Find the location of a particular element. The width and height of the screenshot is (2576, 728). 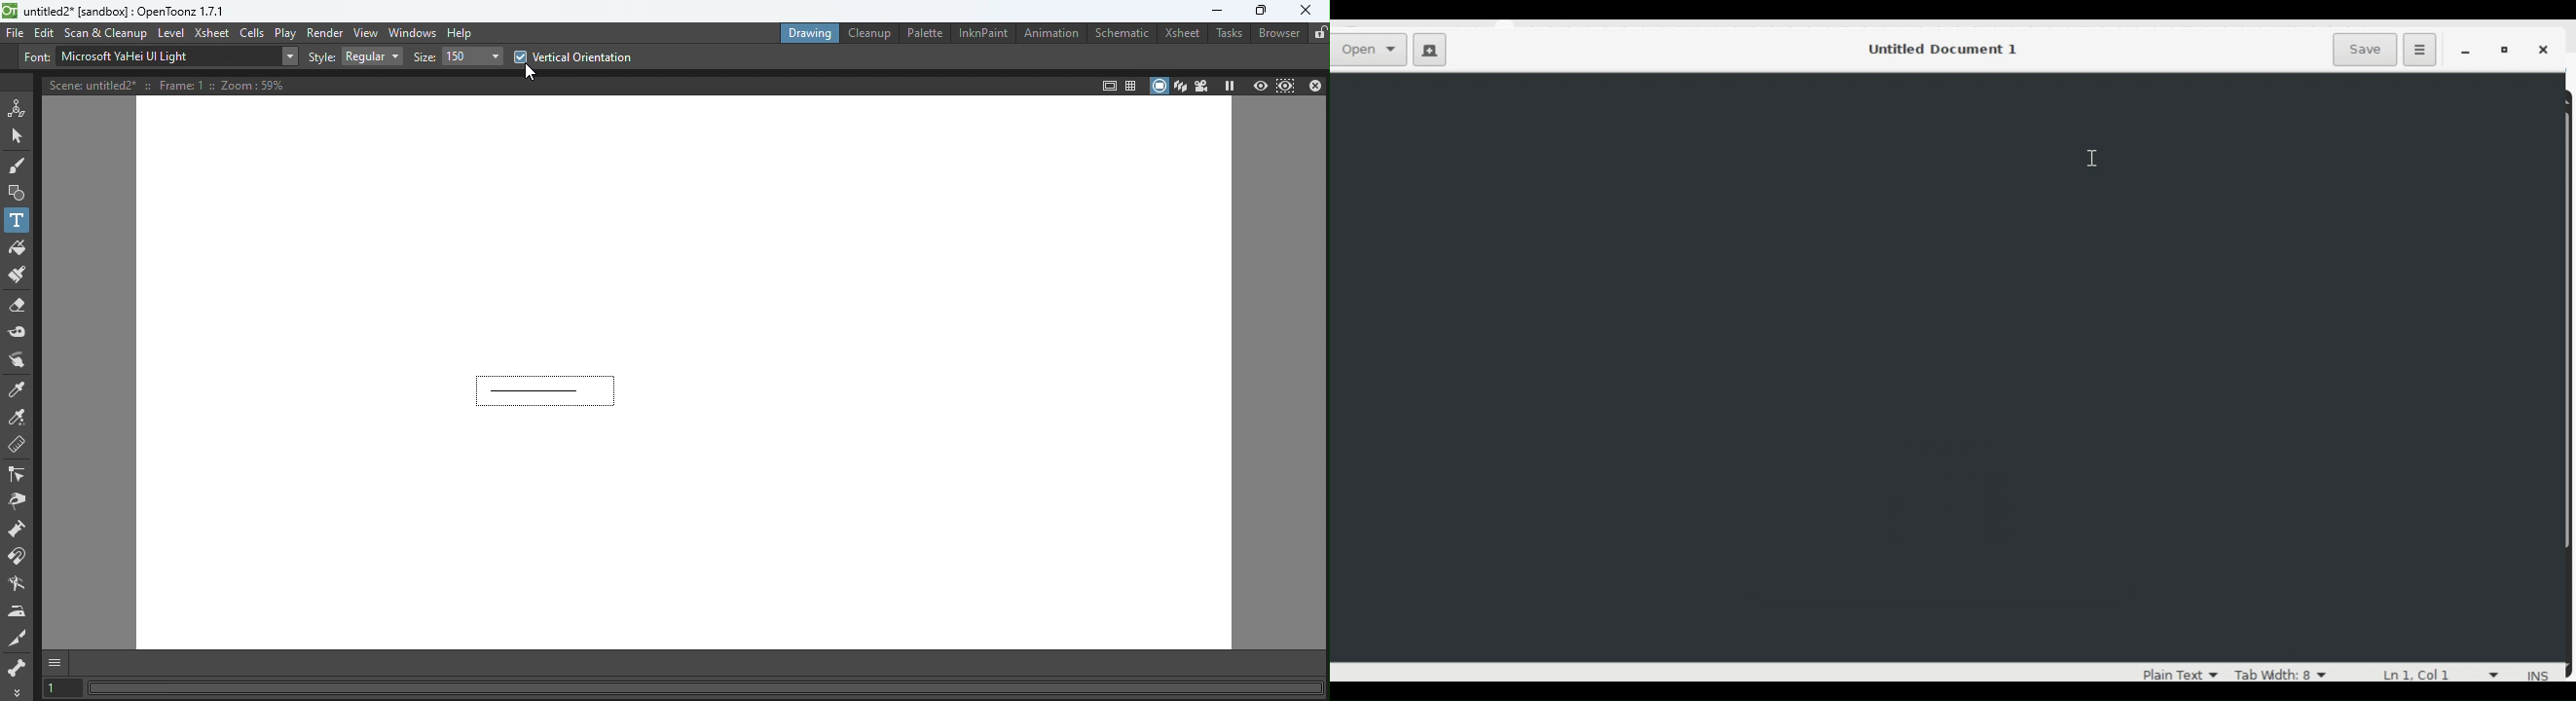

Iron tool is located at coordinates (17, 608).